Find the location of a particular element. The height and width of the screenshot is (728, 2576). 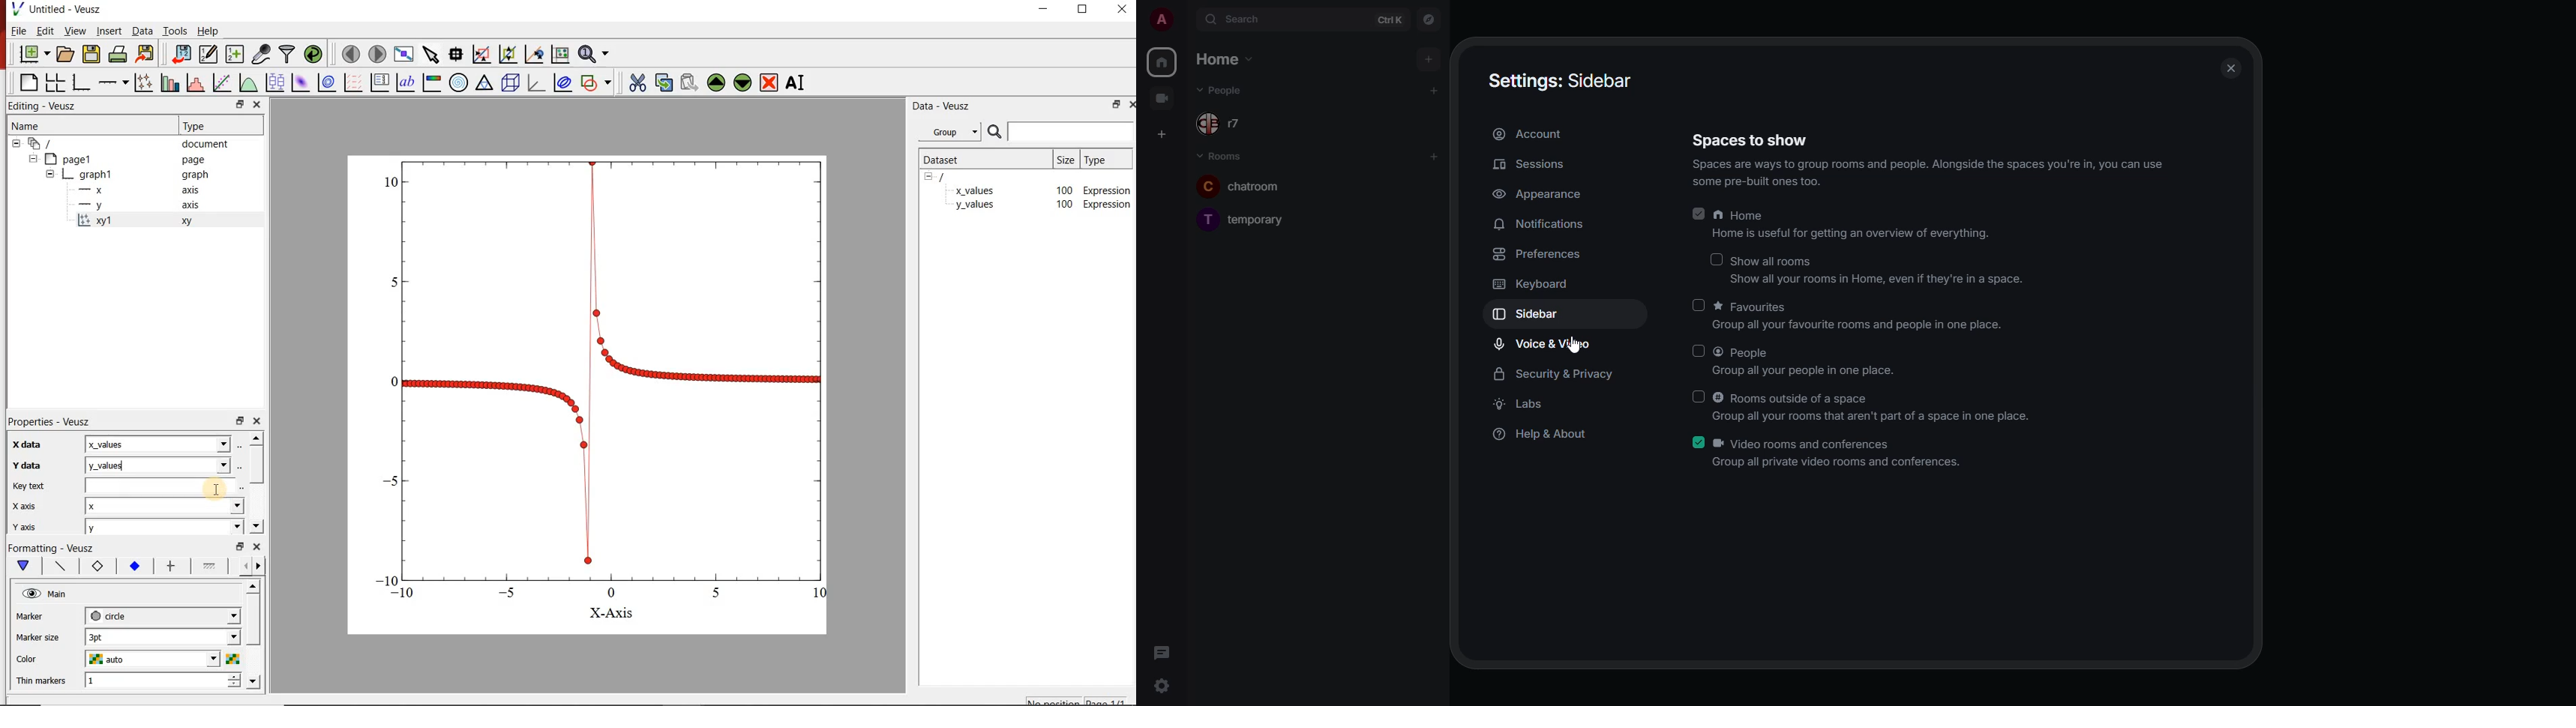

click to enable is located at coordinates (1696, 351).